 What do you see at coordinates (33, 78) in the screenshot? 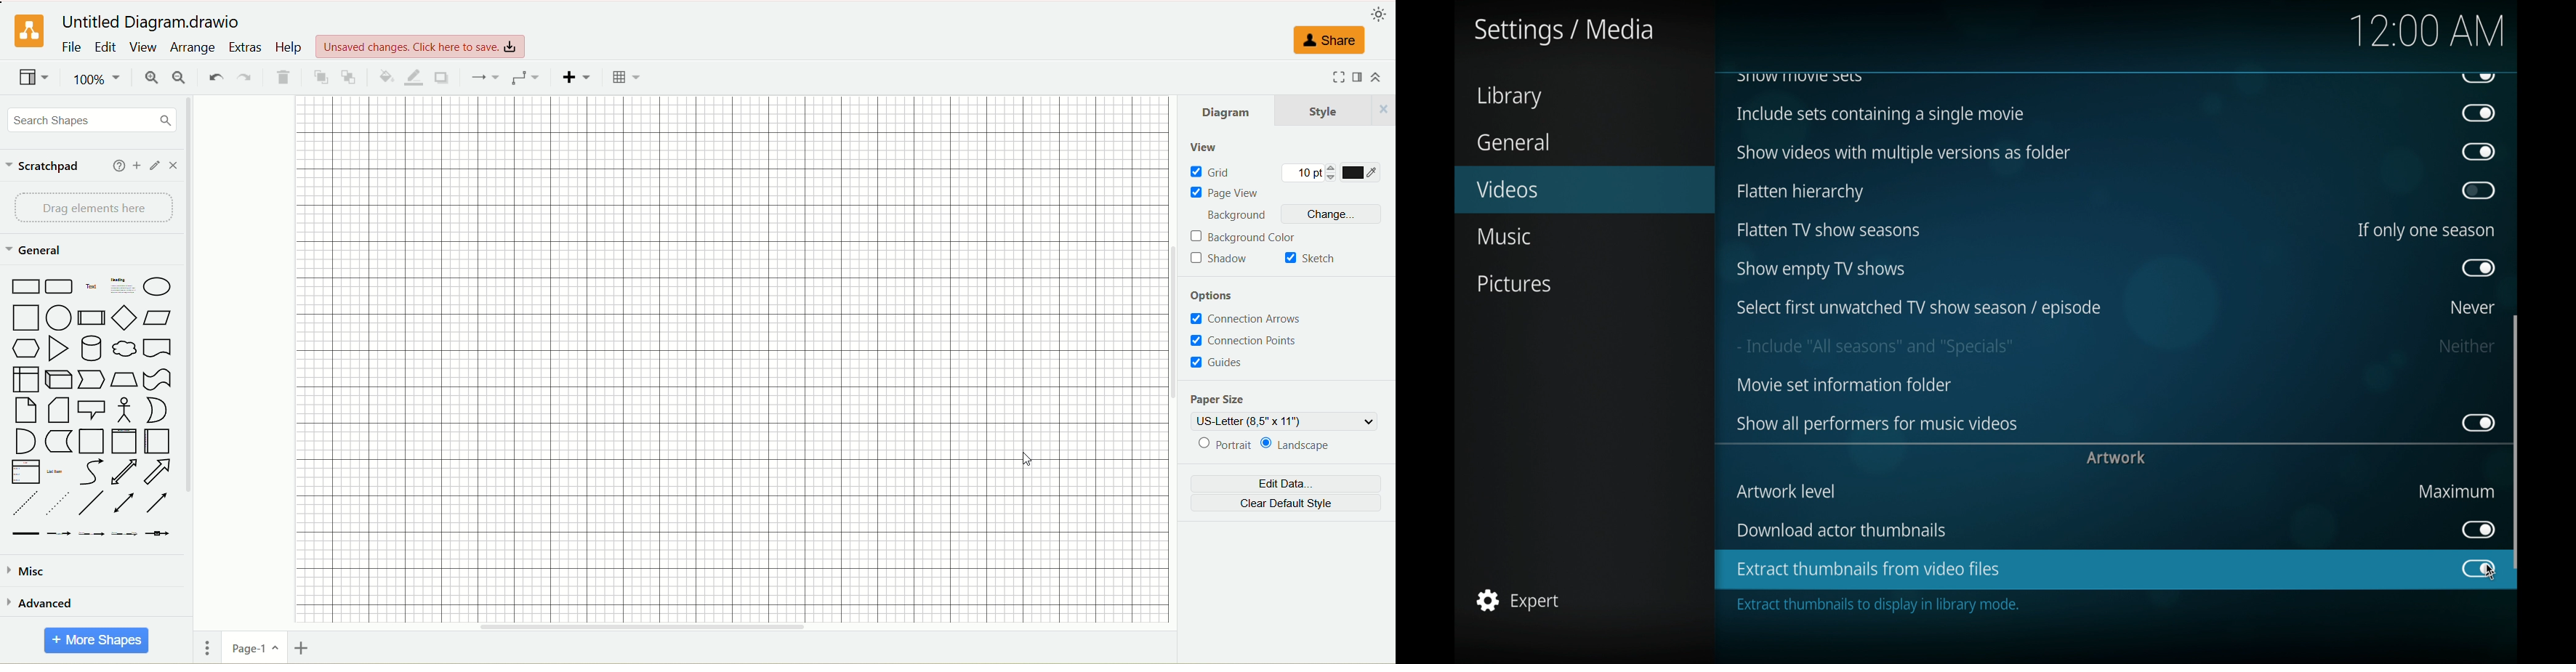
I see `view` at bounding box center [33, 78].